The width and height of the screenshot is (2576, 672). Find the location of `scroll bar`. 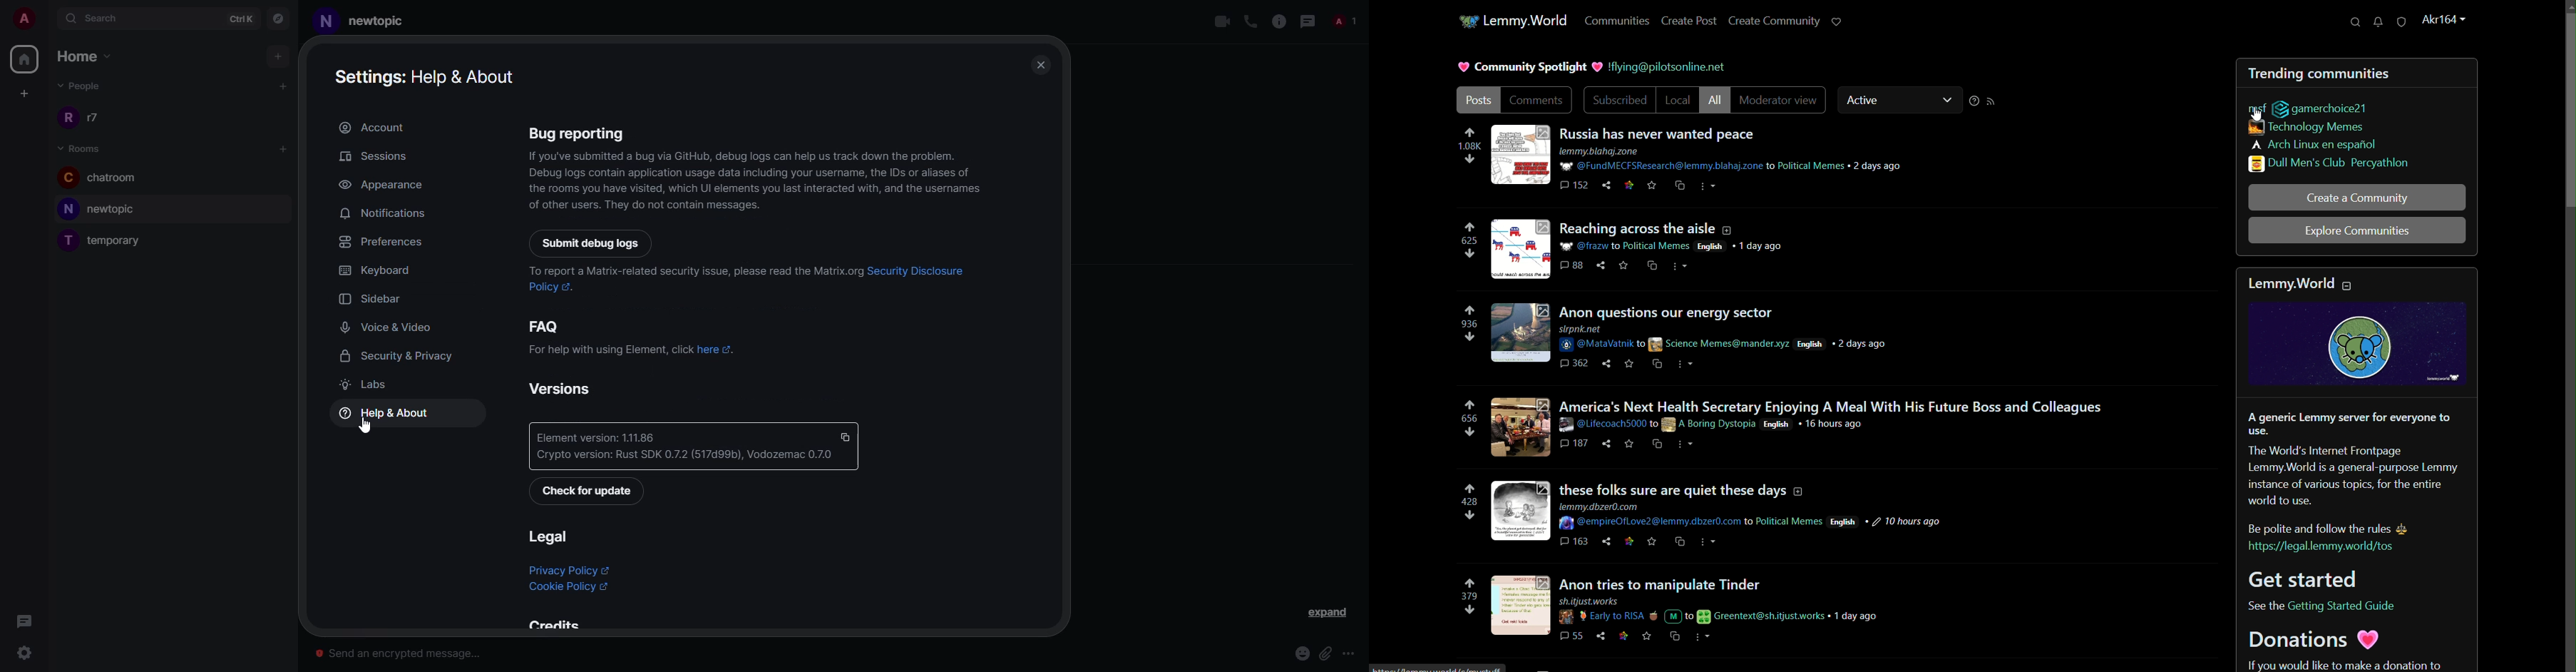

scroll bar is located at coordinates (2569, 112).